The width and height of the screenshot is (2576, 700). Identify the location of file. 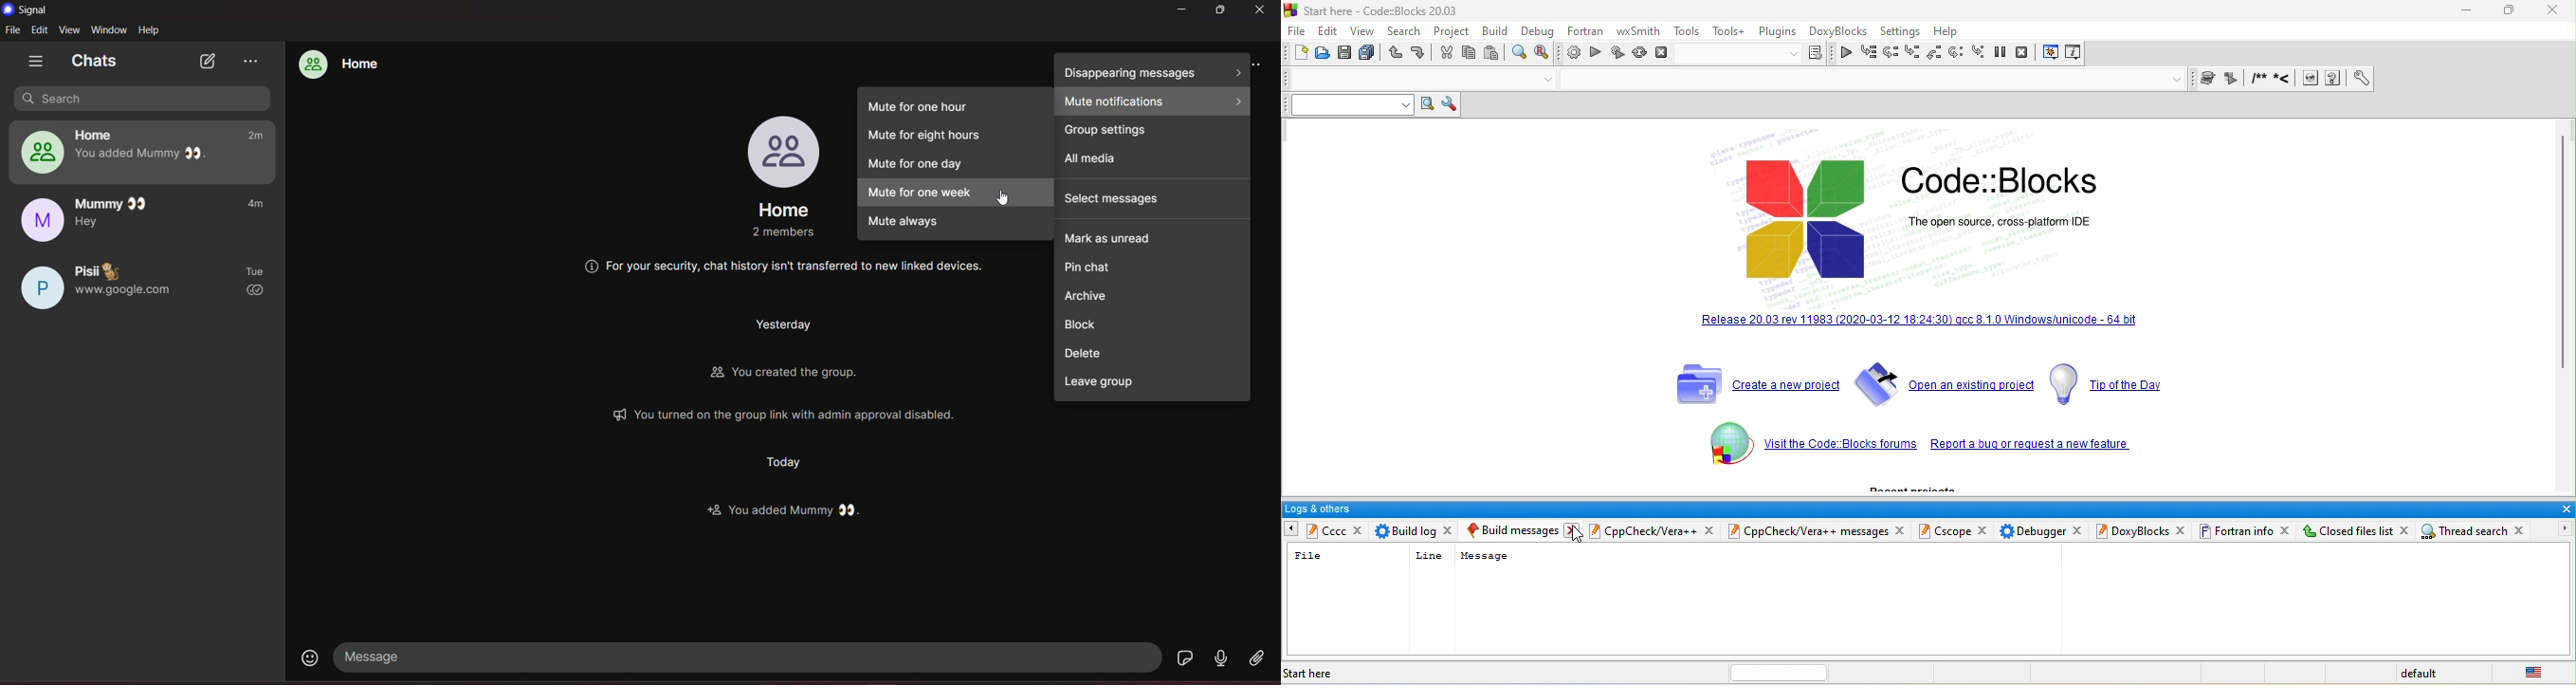
(13, 31).